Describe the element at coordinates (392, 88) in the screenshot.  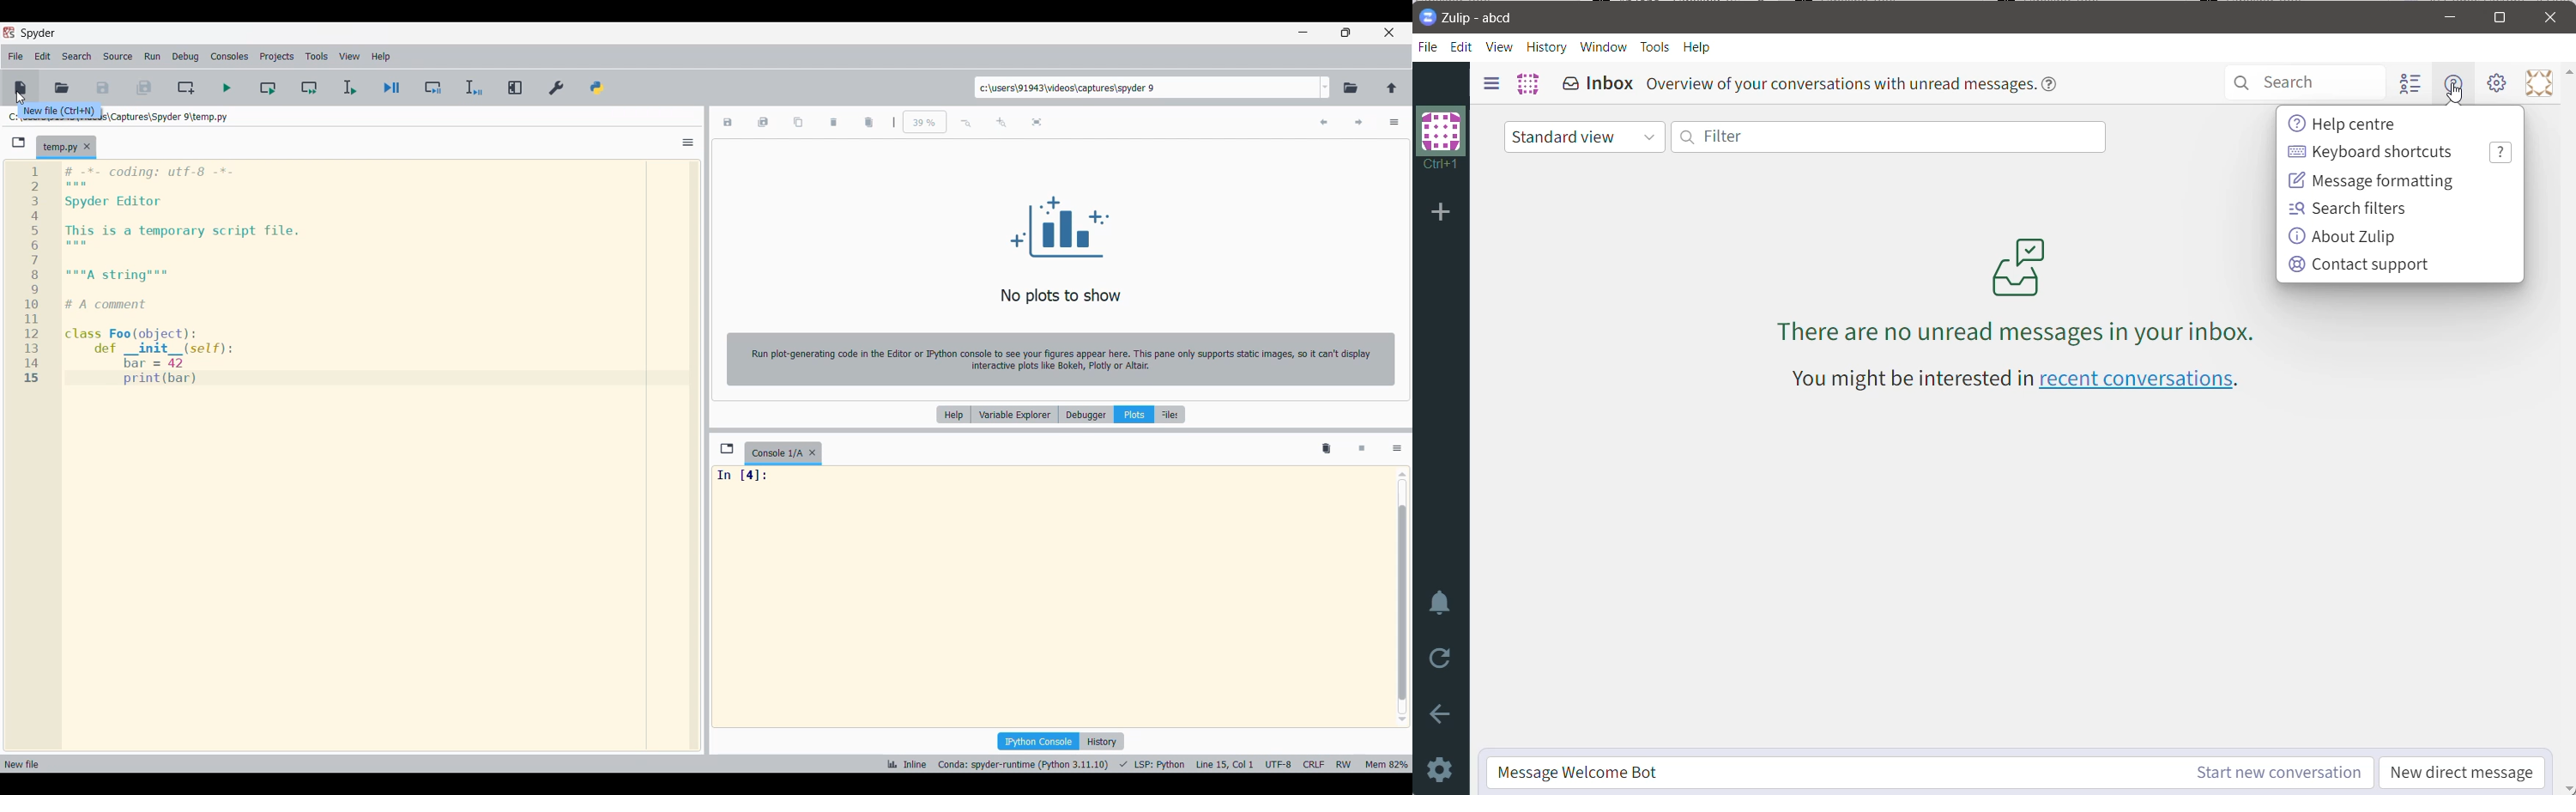
I see `Debug file` at that location.